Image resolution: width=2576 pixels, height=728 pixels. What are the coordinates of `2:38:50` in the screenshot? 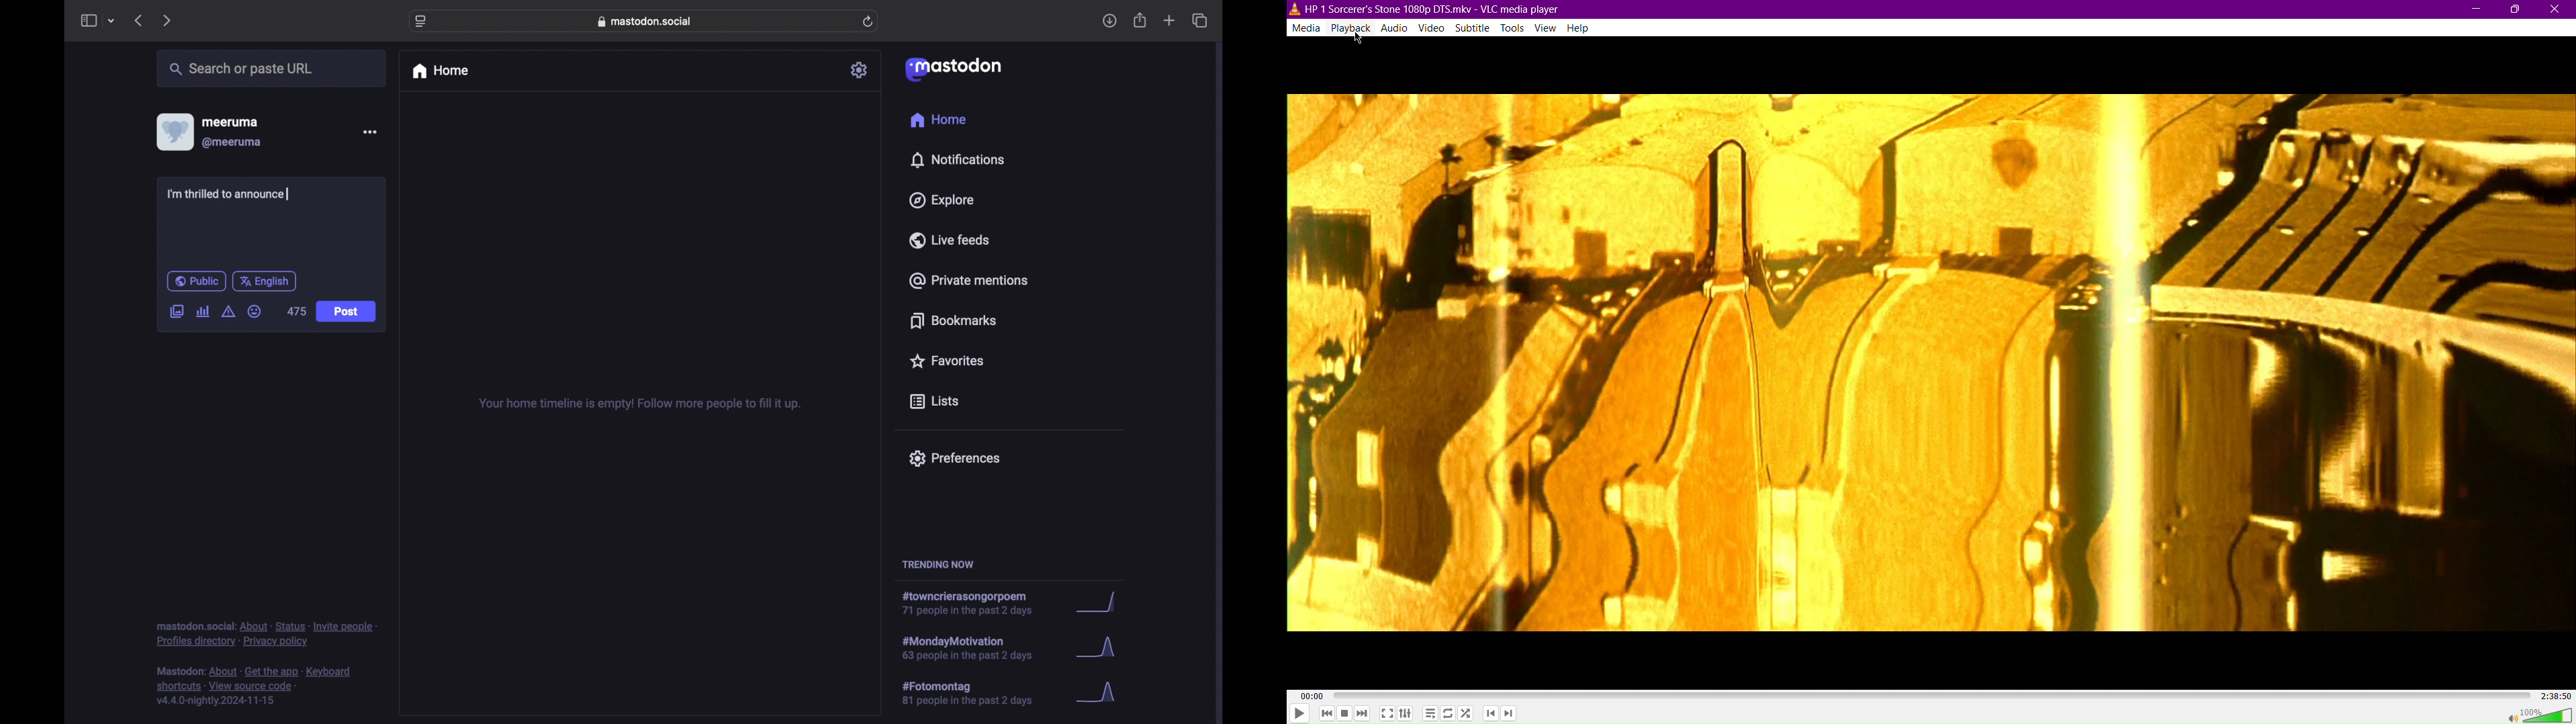 It's located at (2552, 694).